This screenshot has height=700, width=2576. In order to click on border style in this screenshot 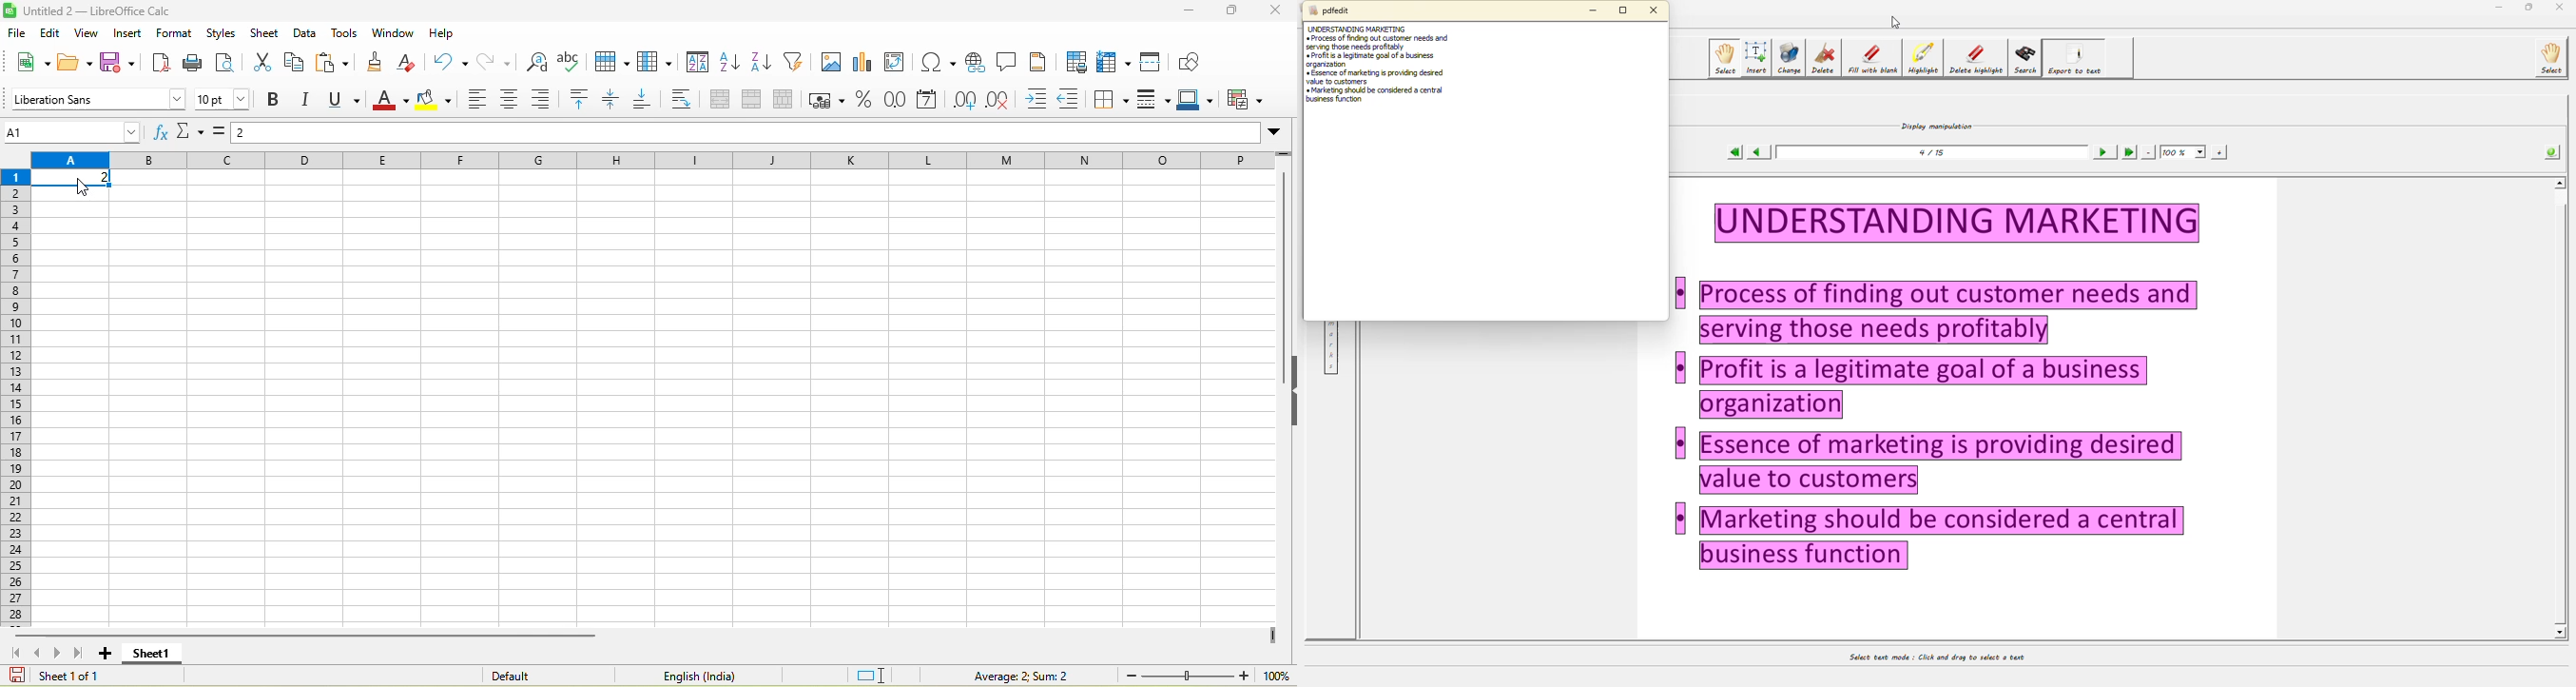, I will do `click(1152, 100)`.